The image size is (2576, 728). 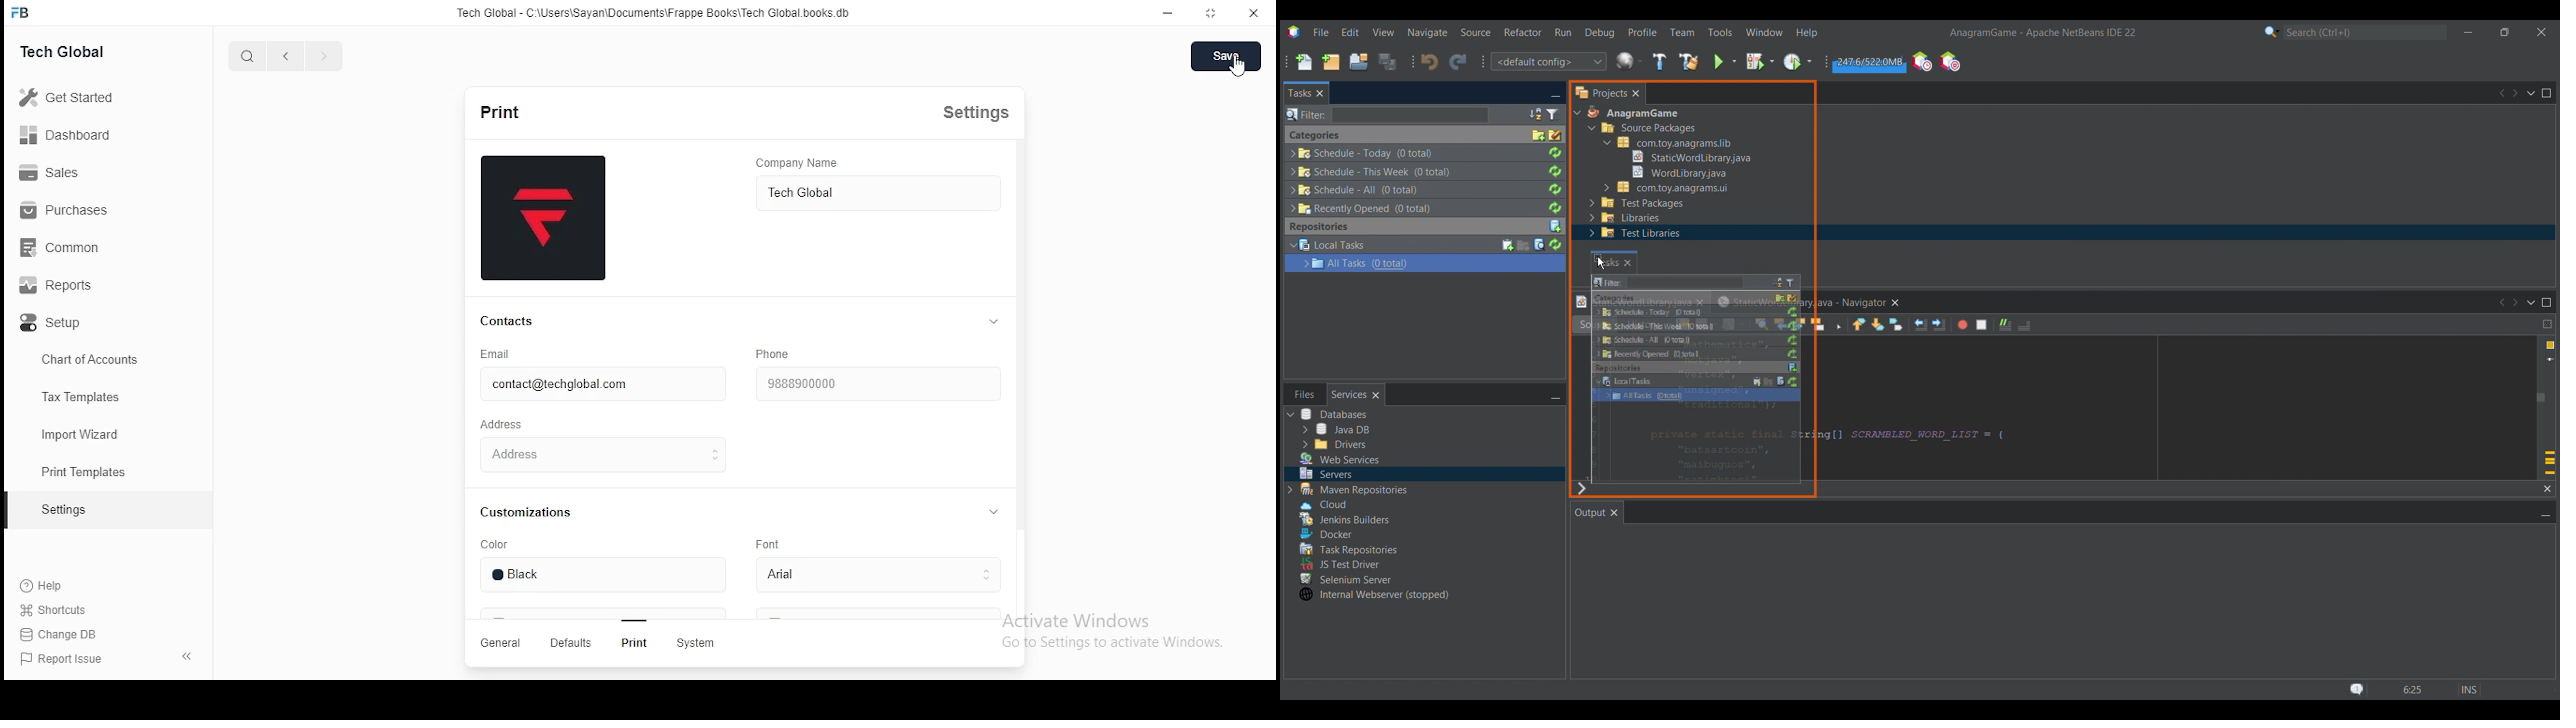 What do you see at coordinates (2549, 463) in the screenshot?
I see `Add override annotation` at bounding box center [2549, 463].